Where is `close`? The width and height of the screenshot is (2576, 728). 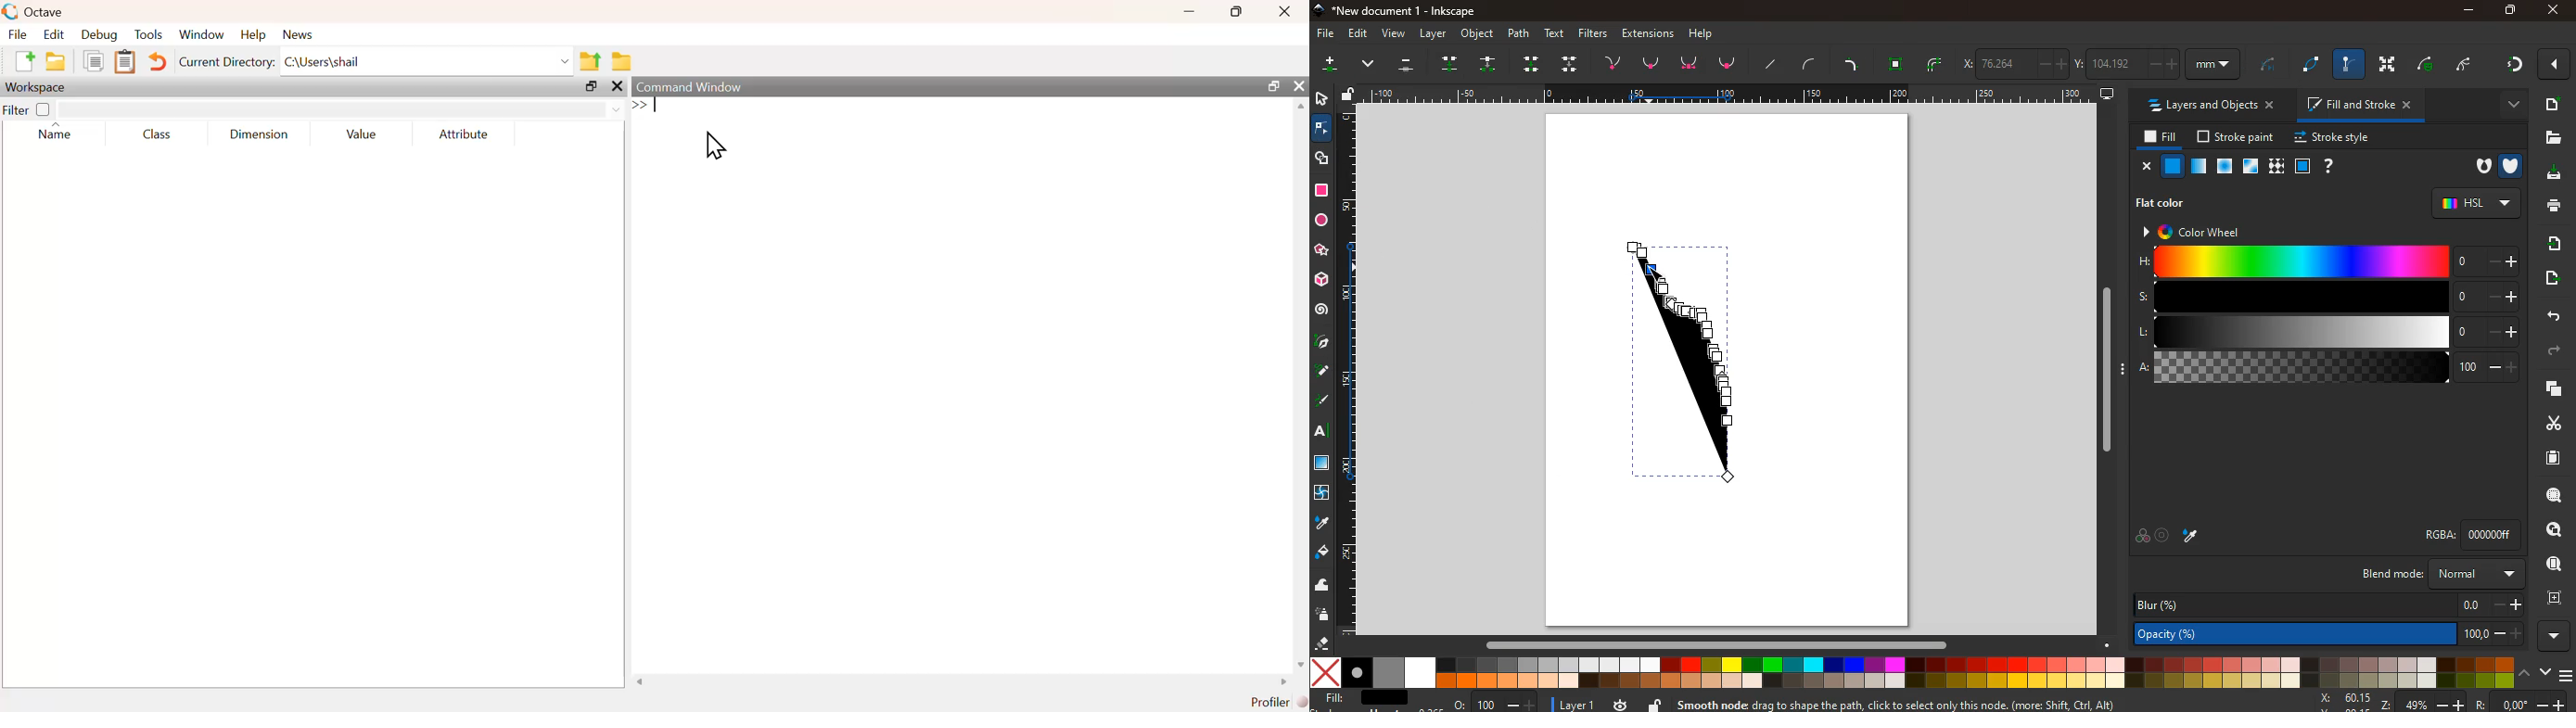 close is located at coordinates (2557, 65).